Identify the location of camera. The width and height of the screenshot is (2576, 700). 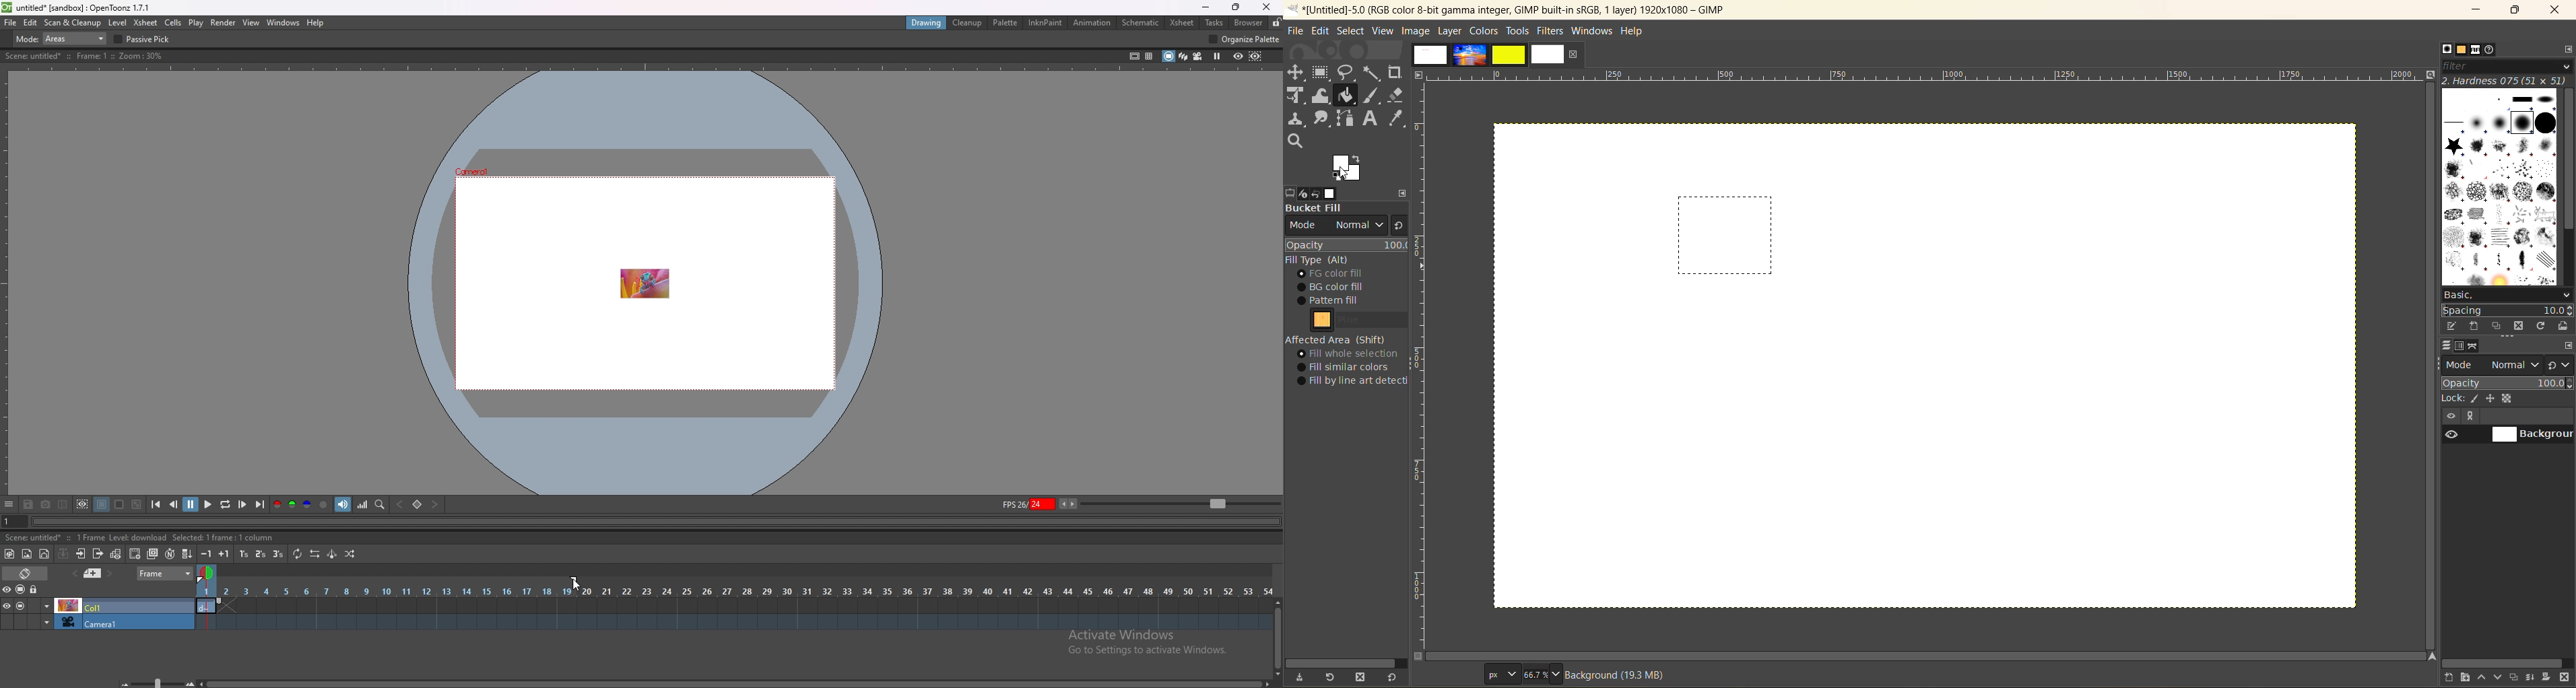
(98, 621).